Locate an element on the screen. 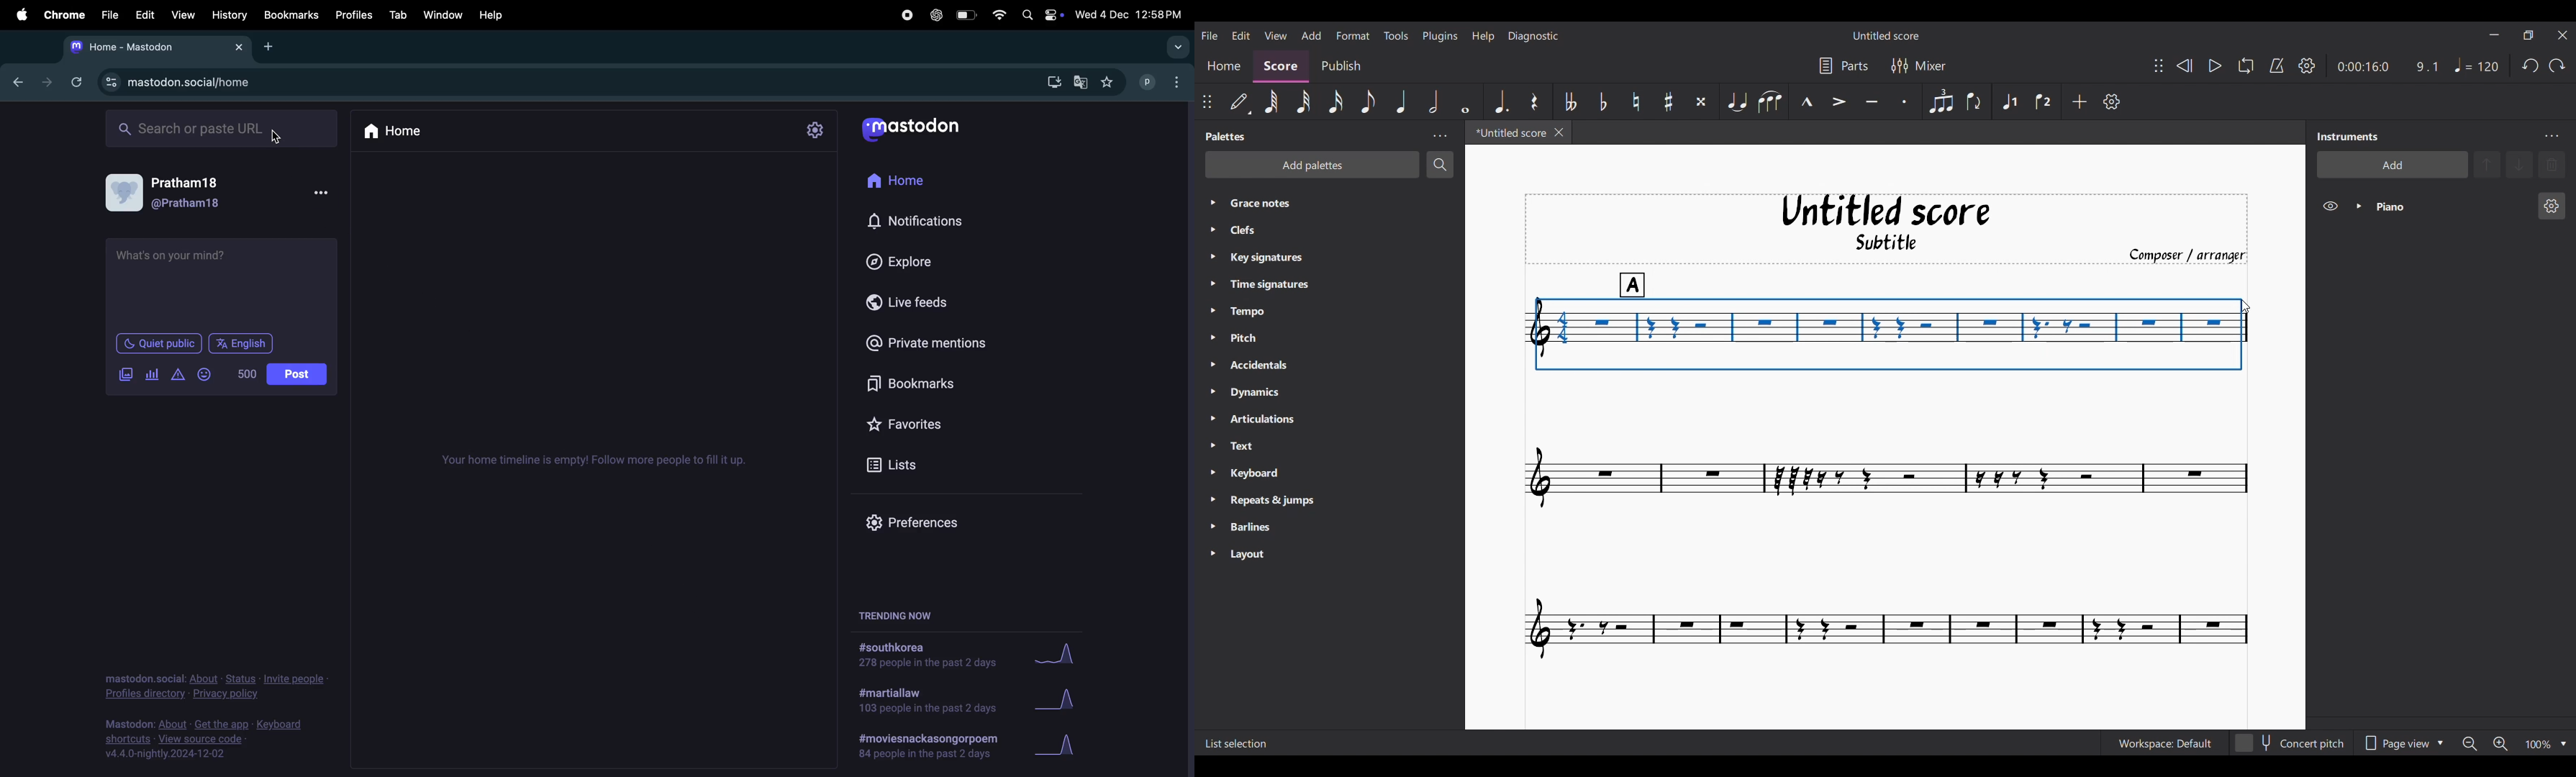 The width and height of the screenshot is (2576, 784). Mixer settings is located at coordinates (1918, 65).